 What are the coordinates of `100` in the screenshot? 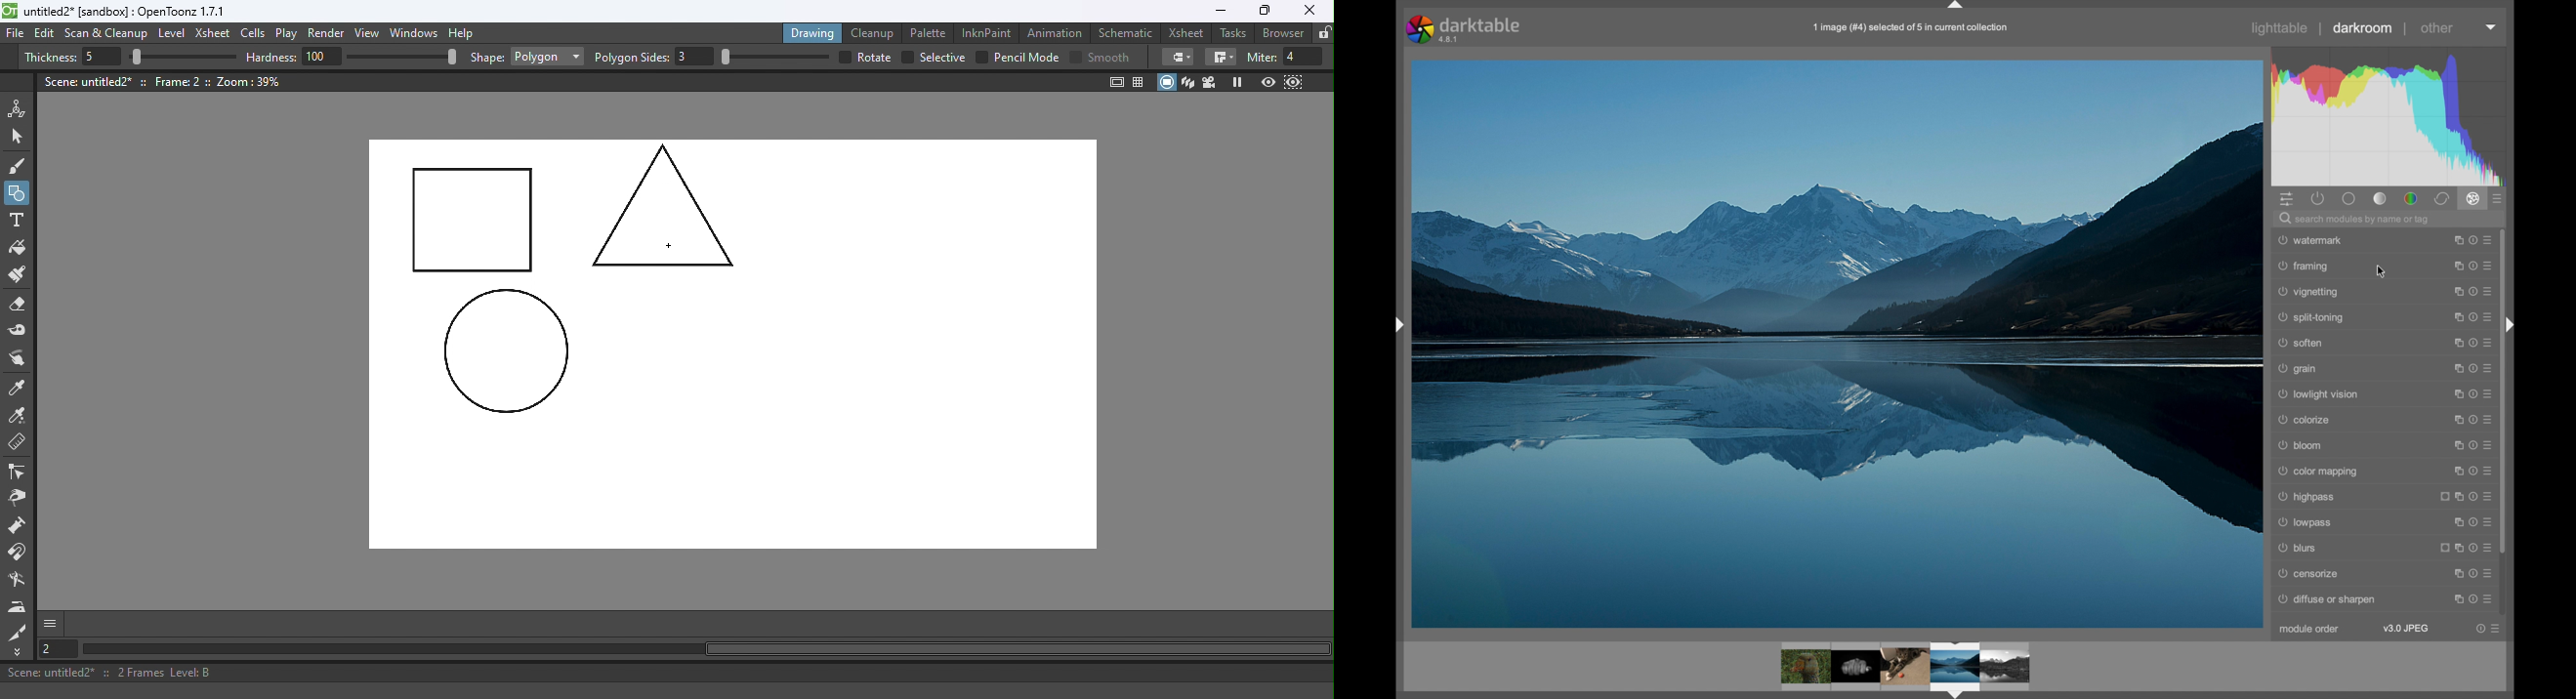 It's located at (322, 56).